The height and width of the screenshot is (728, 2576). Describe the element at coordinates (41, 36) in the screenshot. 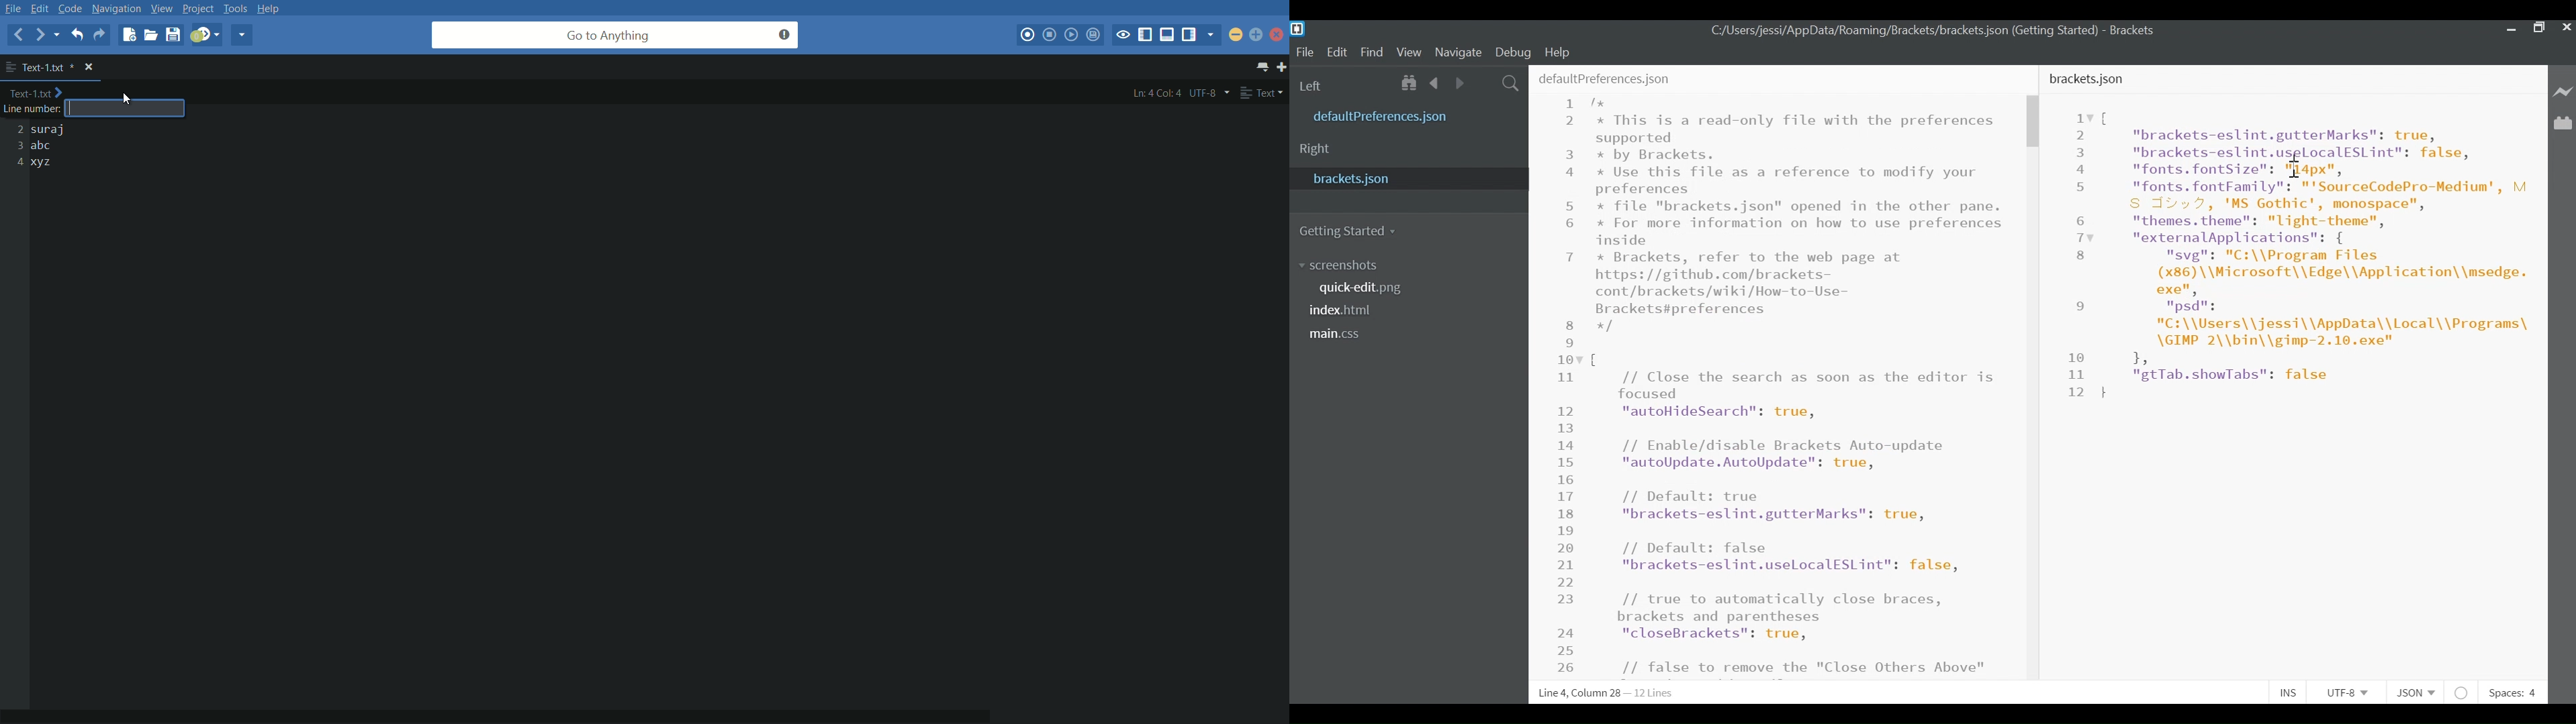

I see `forward` at that location.